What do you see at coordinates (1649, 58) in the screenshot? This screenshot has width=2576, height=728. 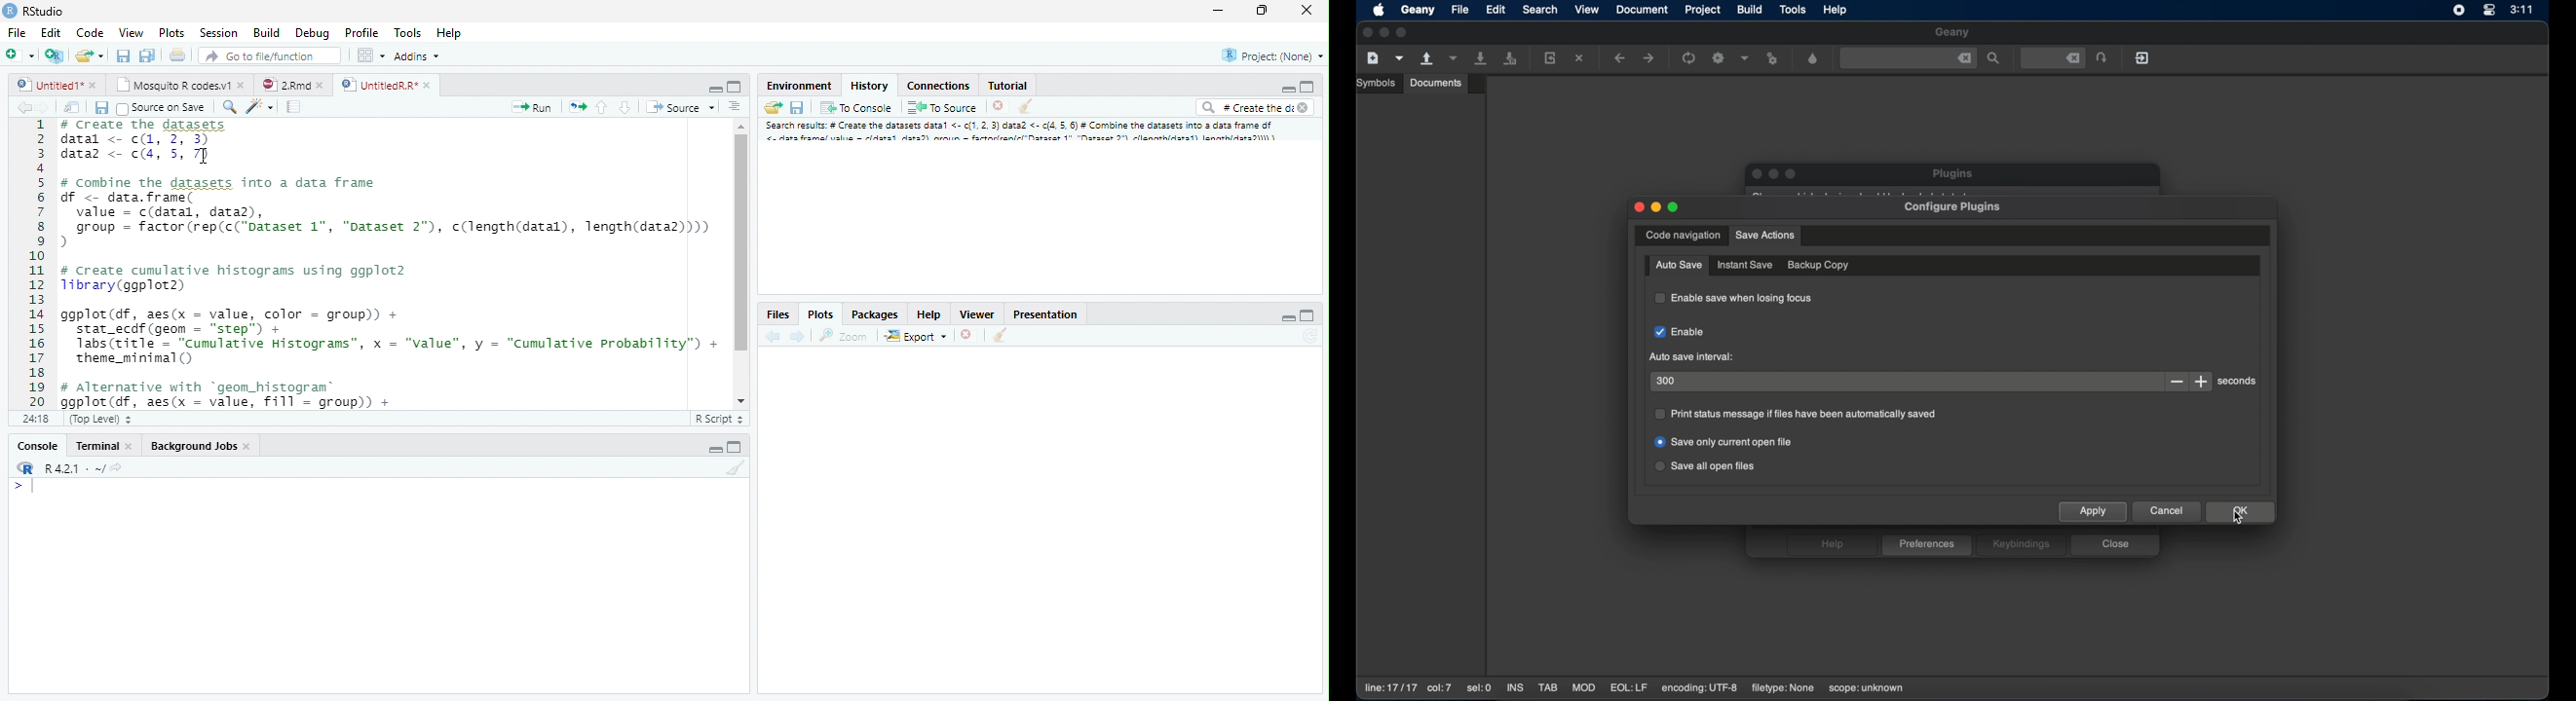 I see `navigate forward a location` at bounding box center [1649, 58].